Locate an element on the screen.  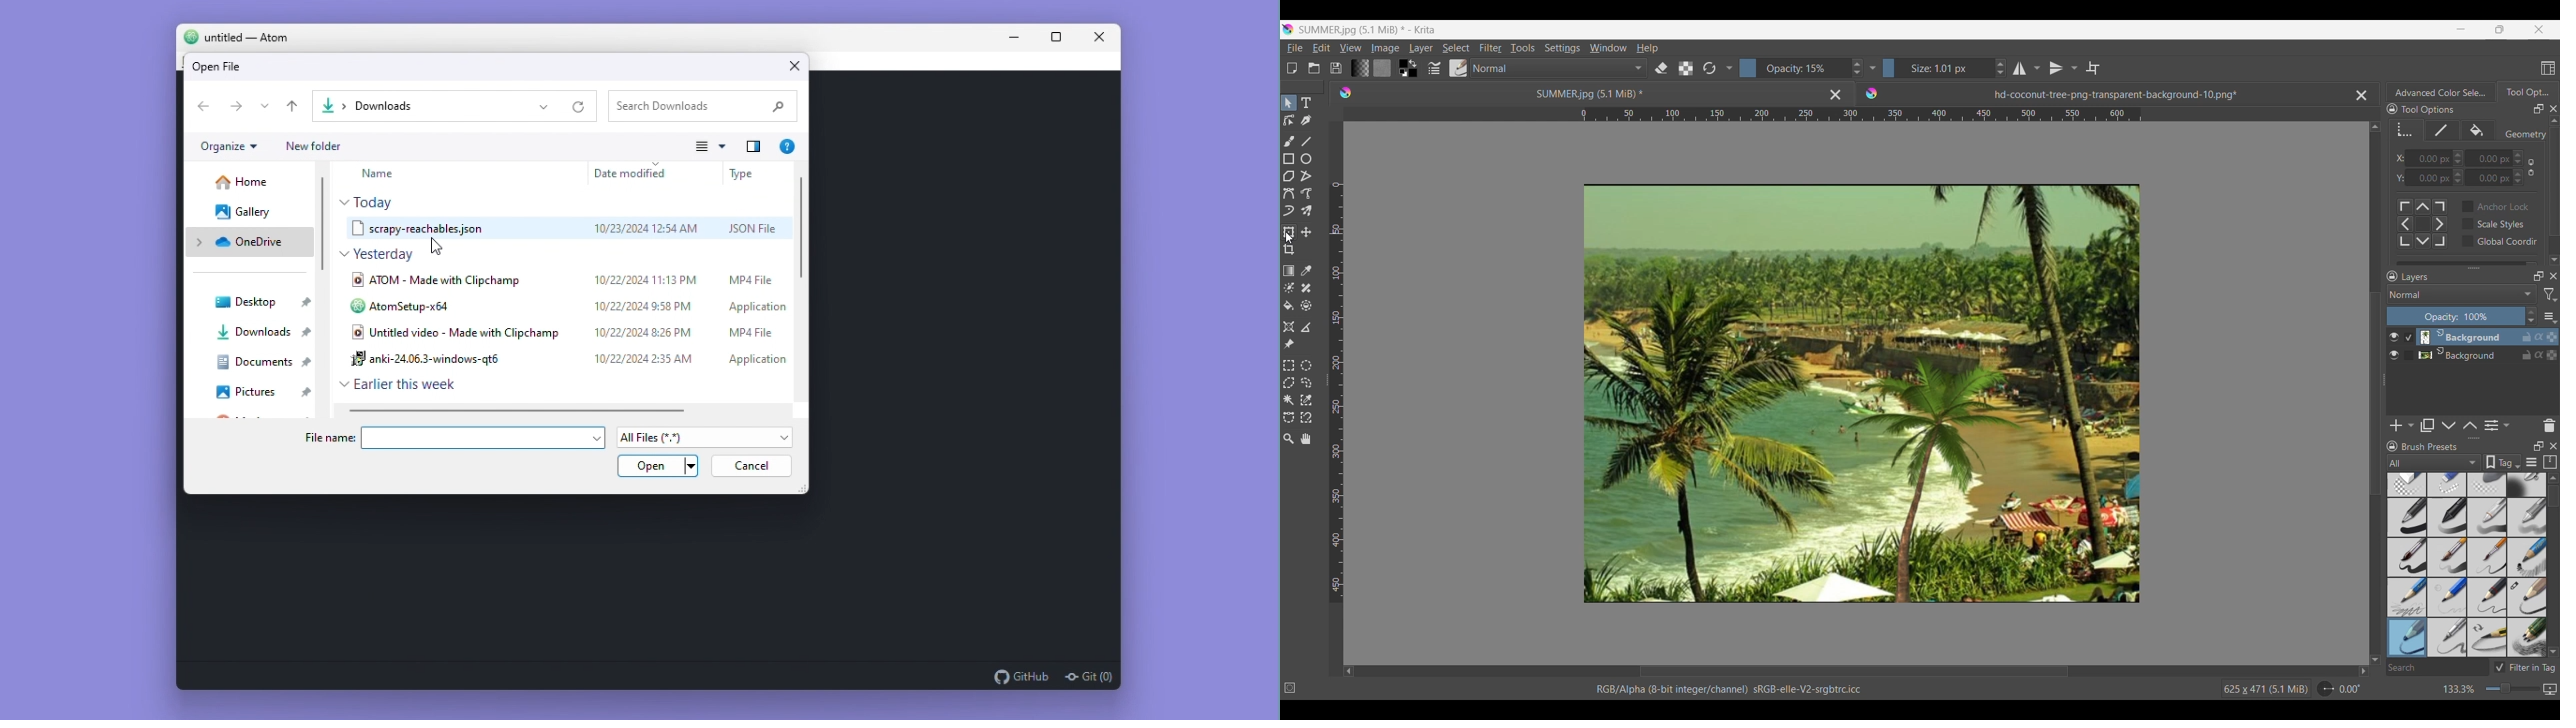
Vertical flip options is located at coordinates (2073, 67).